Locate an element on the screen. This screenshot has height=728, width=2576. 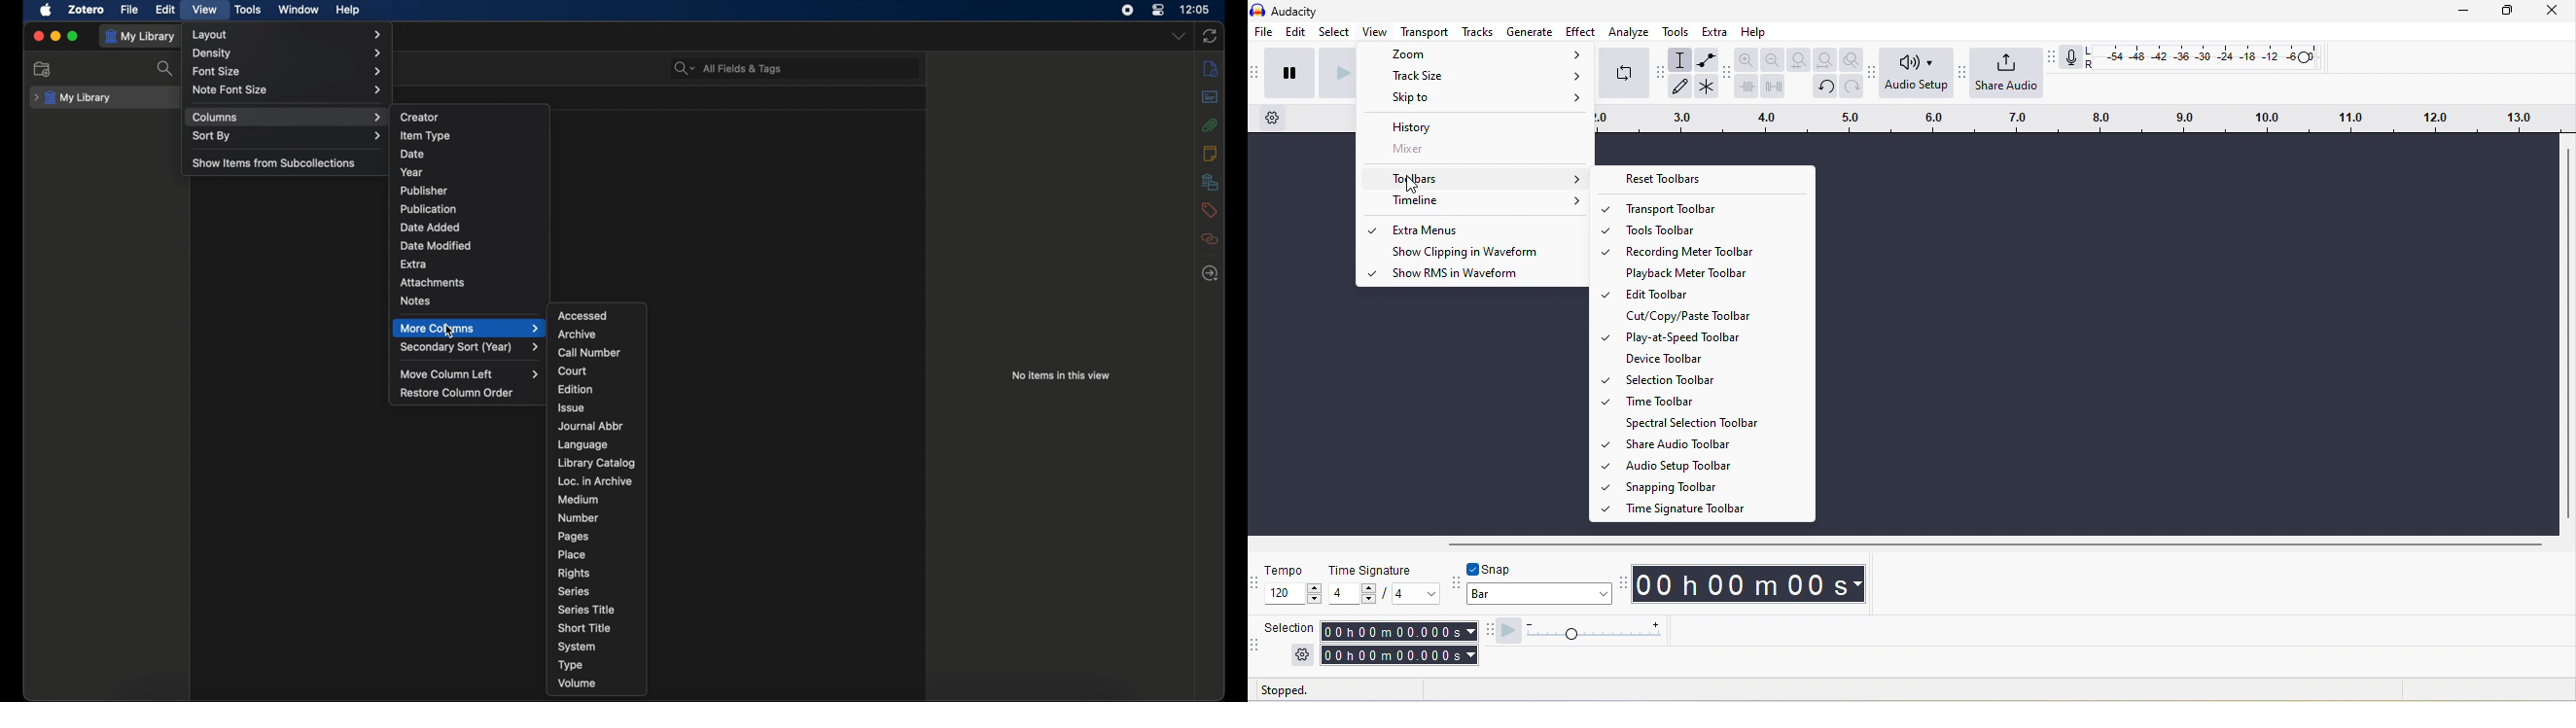
sort by is located at coordinates (287, 135).